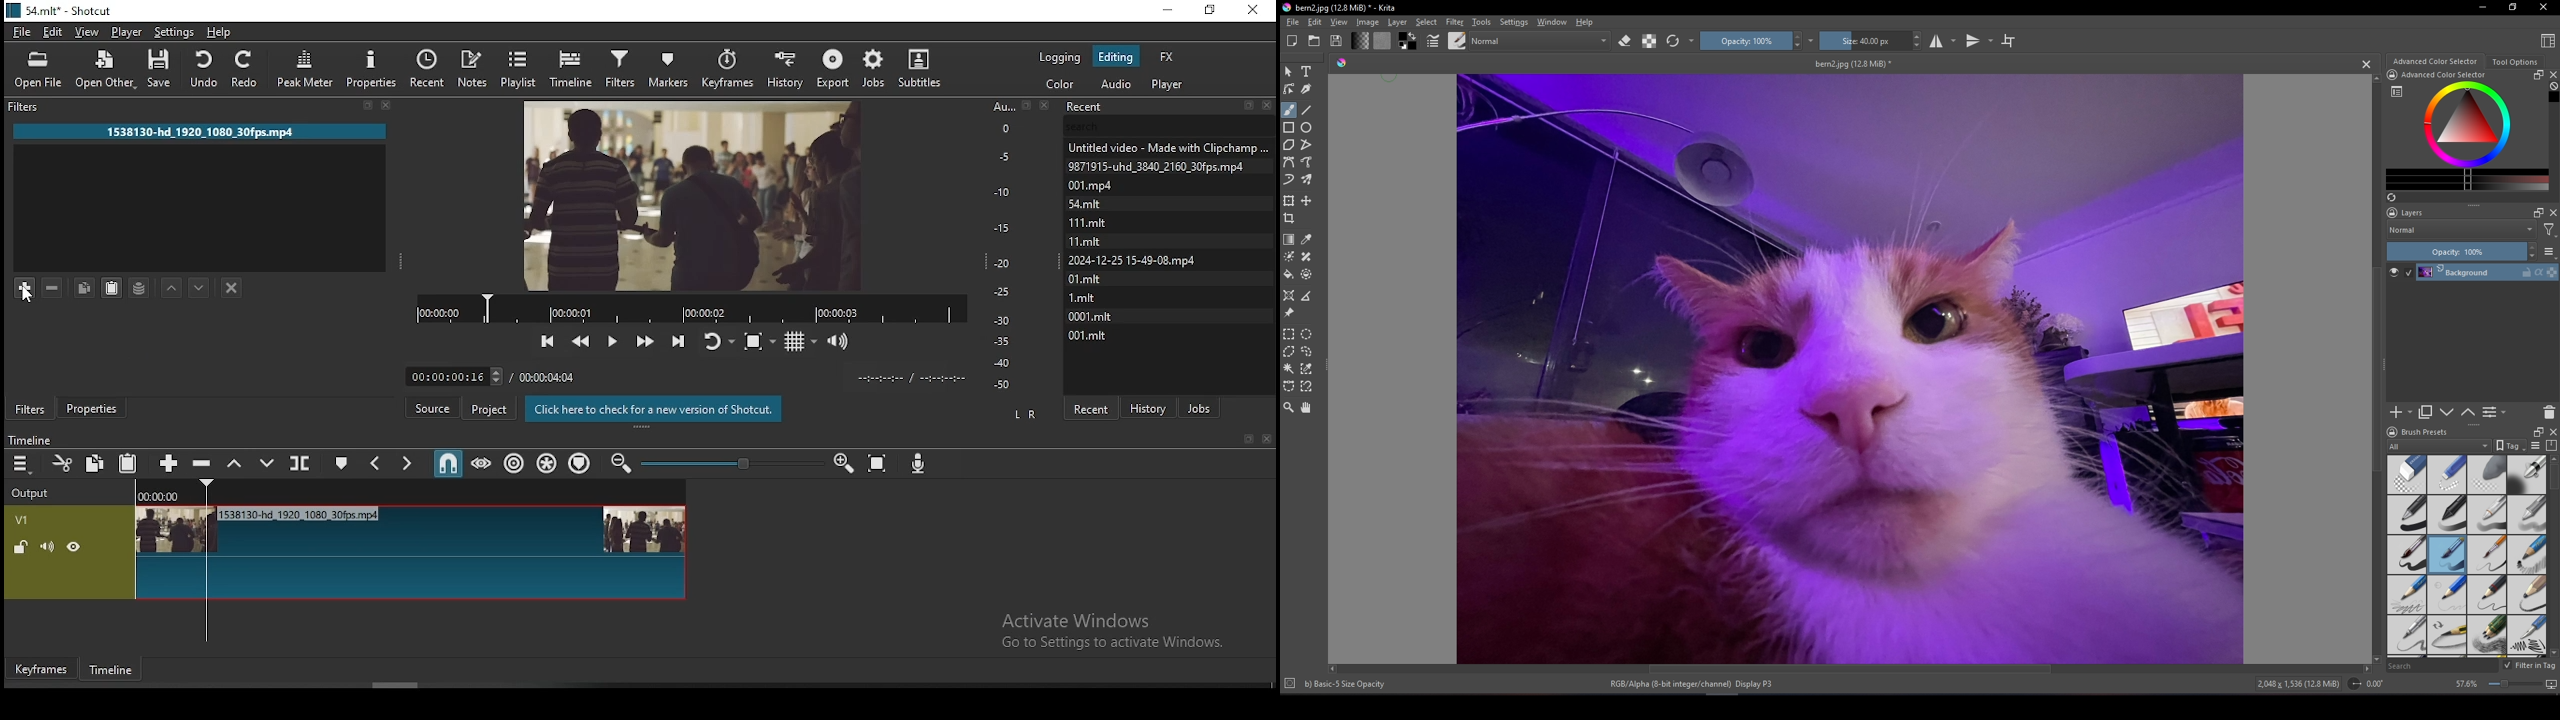 The width and height of the screenshot is (2576, 728). I want to click on Polygon tool, so click(1289, 145).